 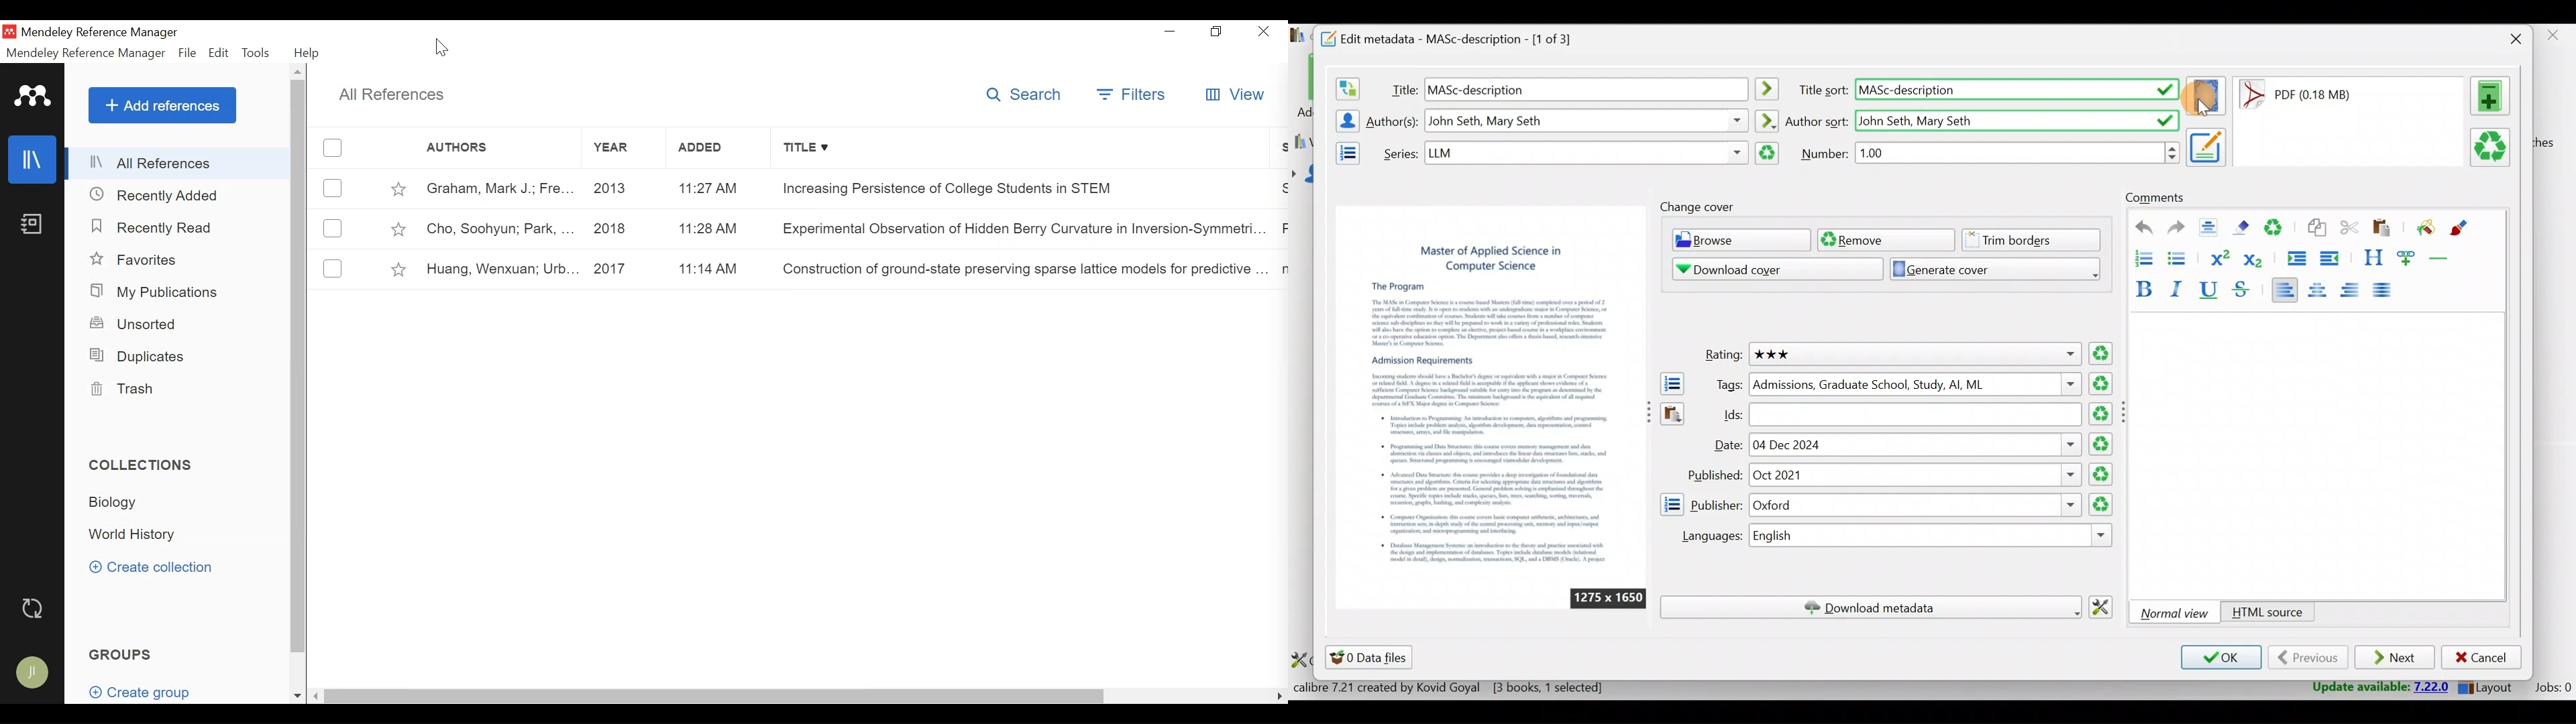 What do you see at coordinates (2316, 229) in the screenshot?
I see `Copy` at bounding box center [2316, 229].